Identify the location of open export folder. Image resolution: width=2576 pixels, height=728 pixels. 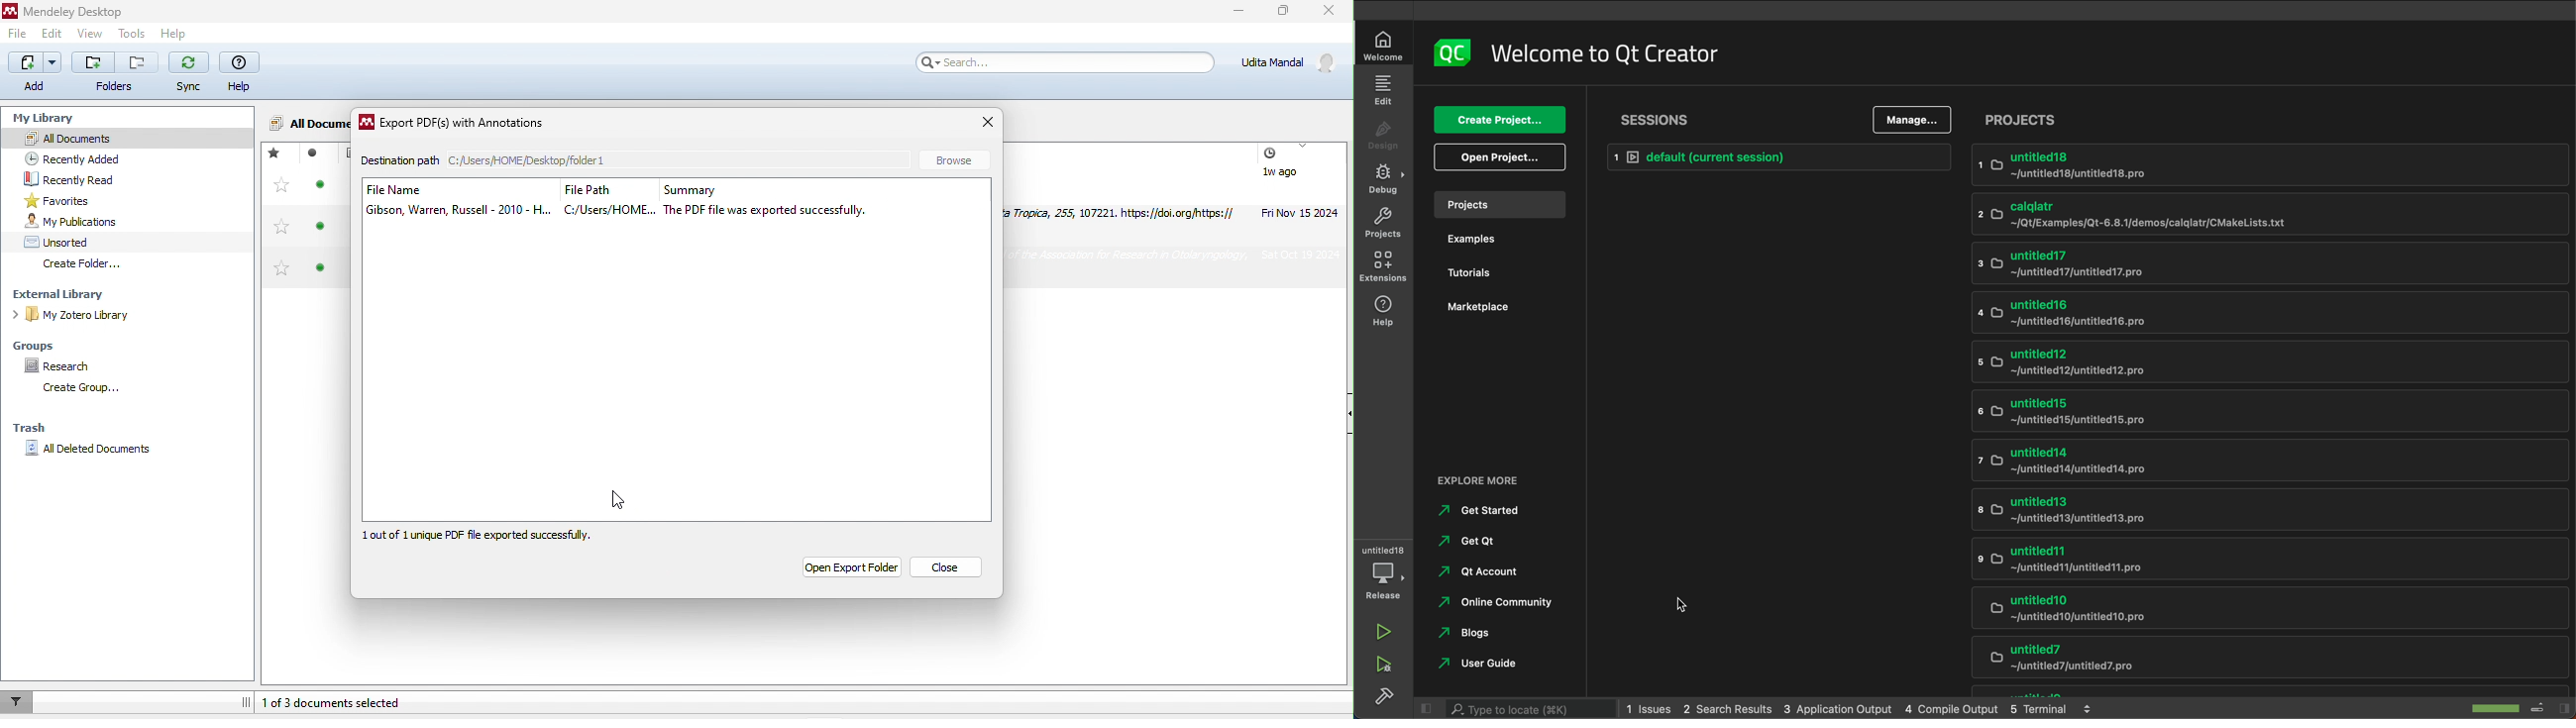
(848, 568).